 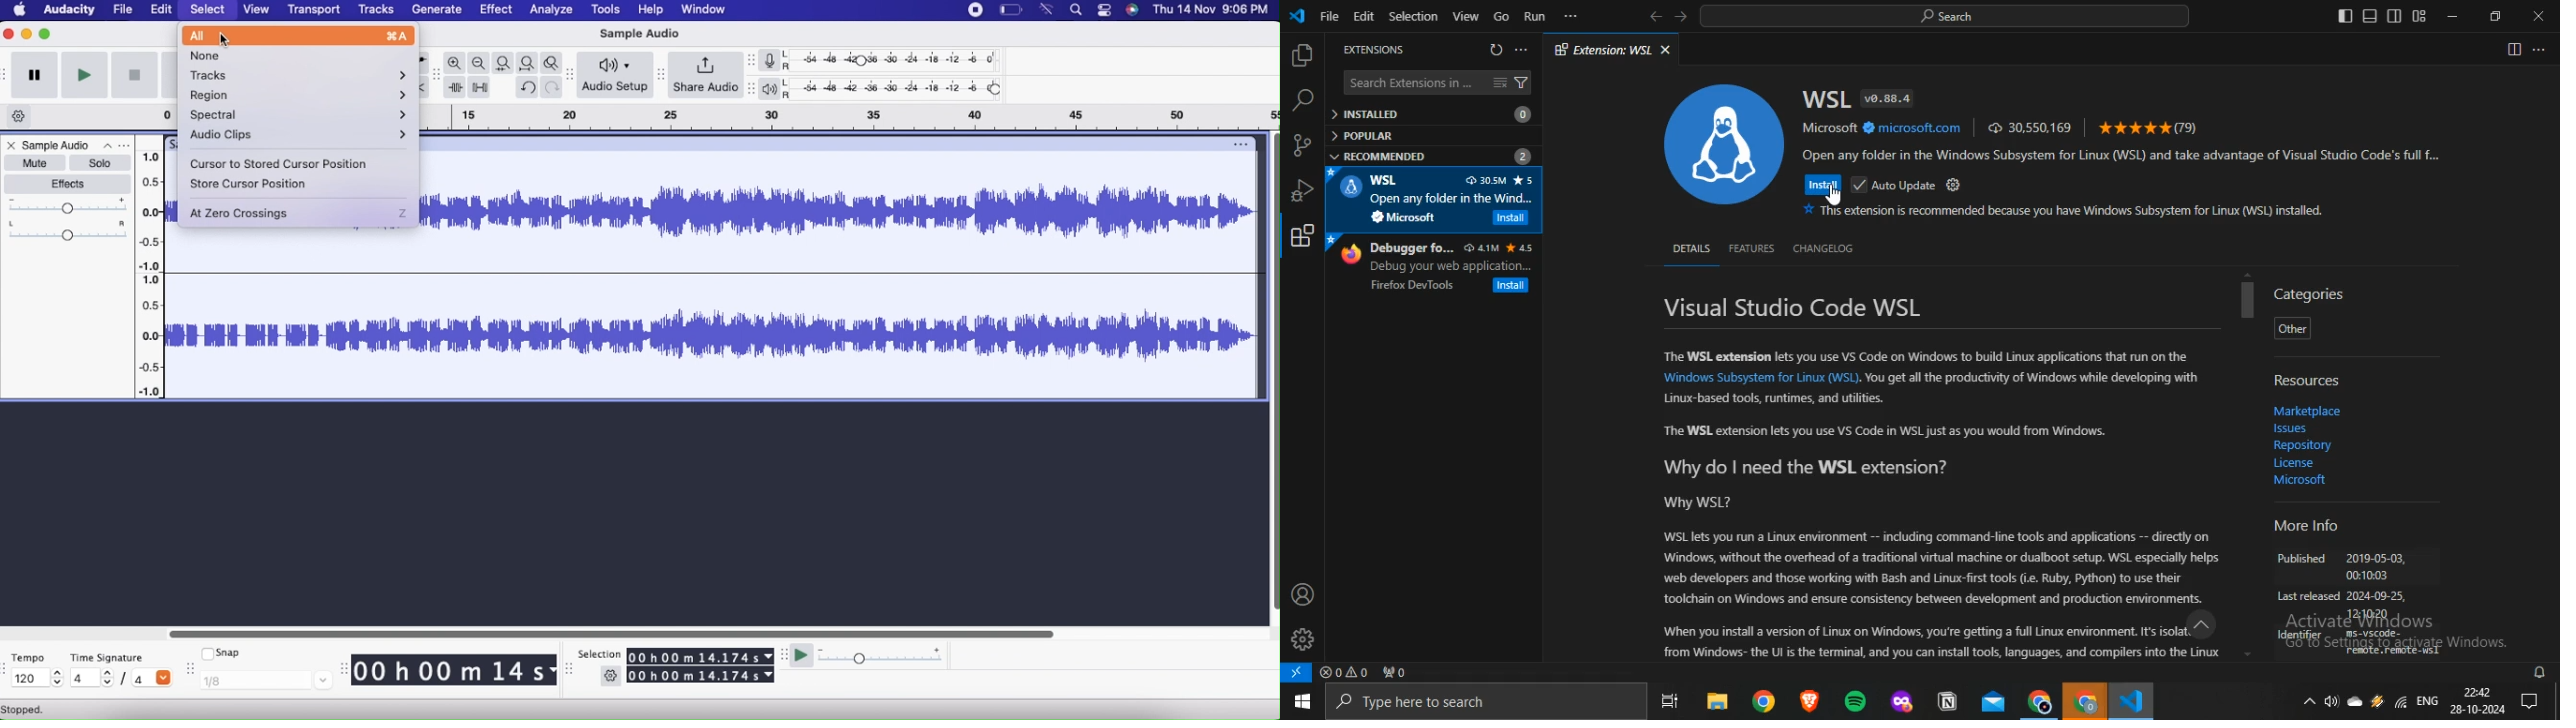 I want to click on Debugger fo..., so click(x=1413, y=248).